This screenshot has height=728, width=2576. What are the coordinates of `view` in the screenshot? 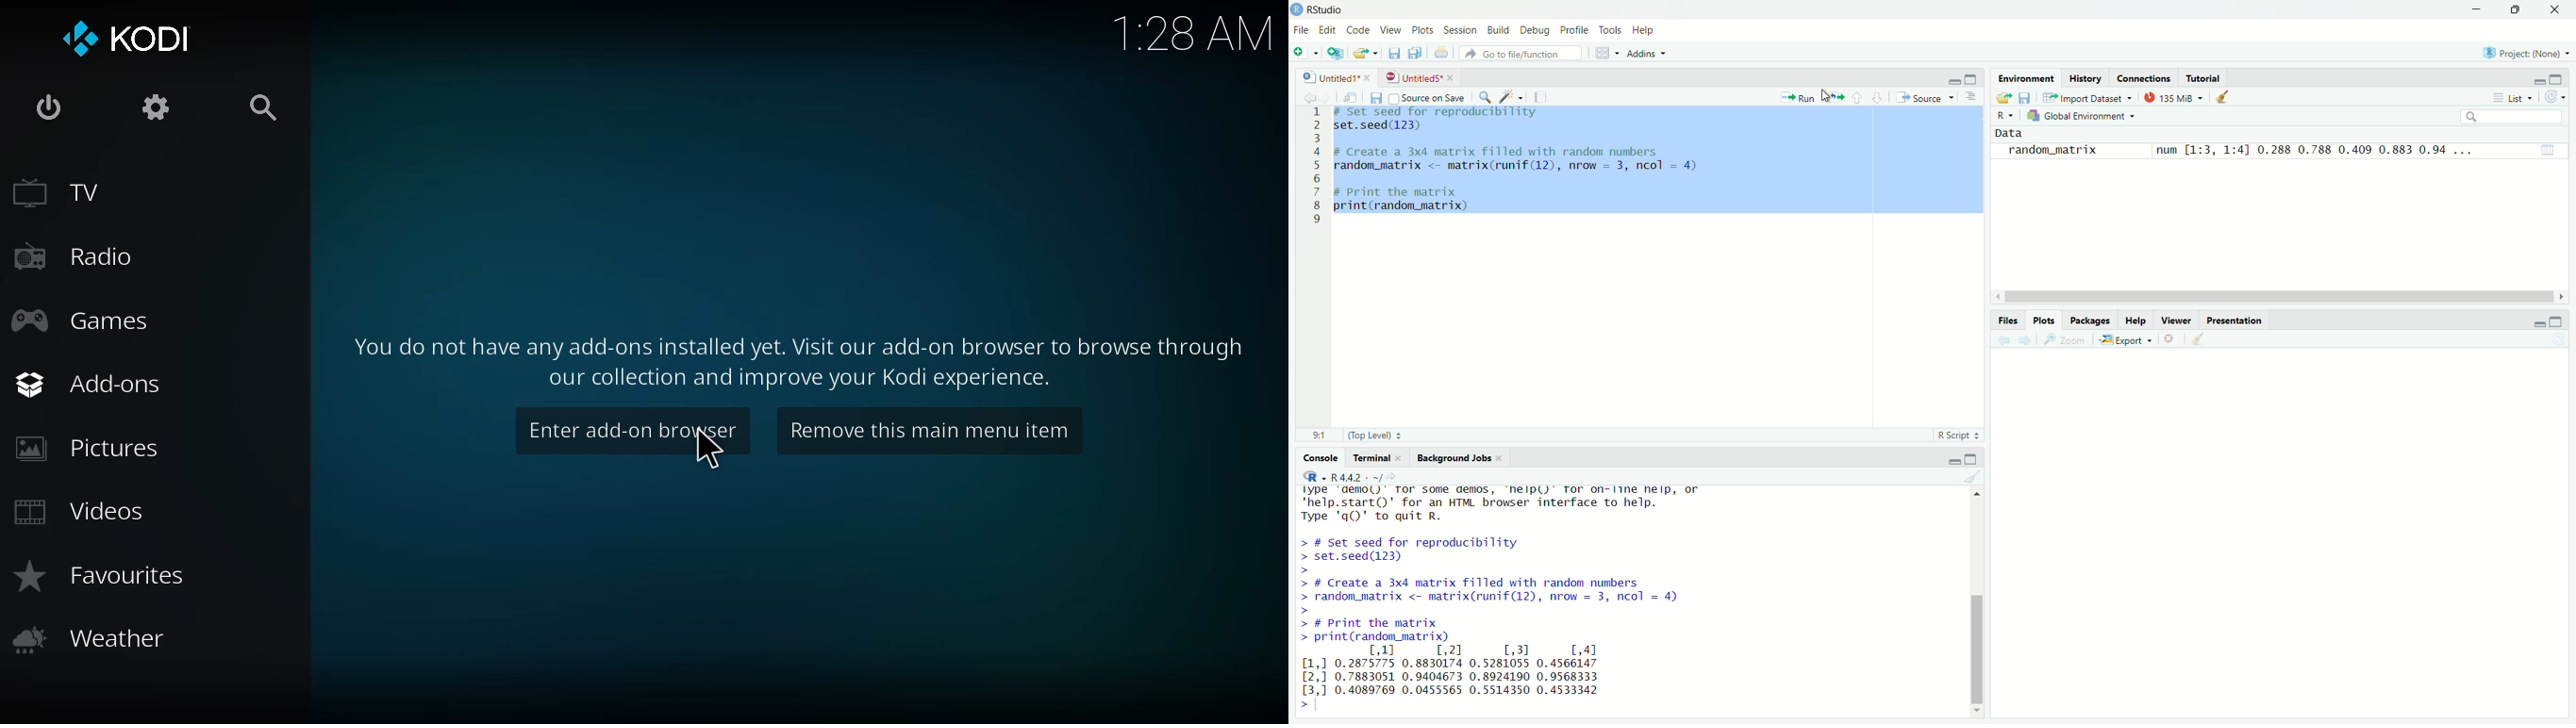 It's located at (2543, 153).